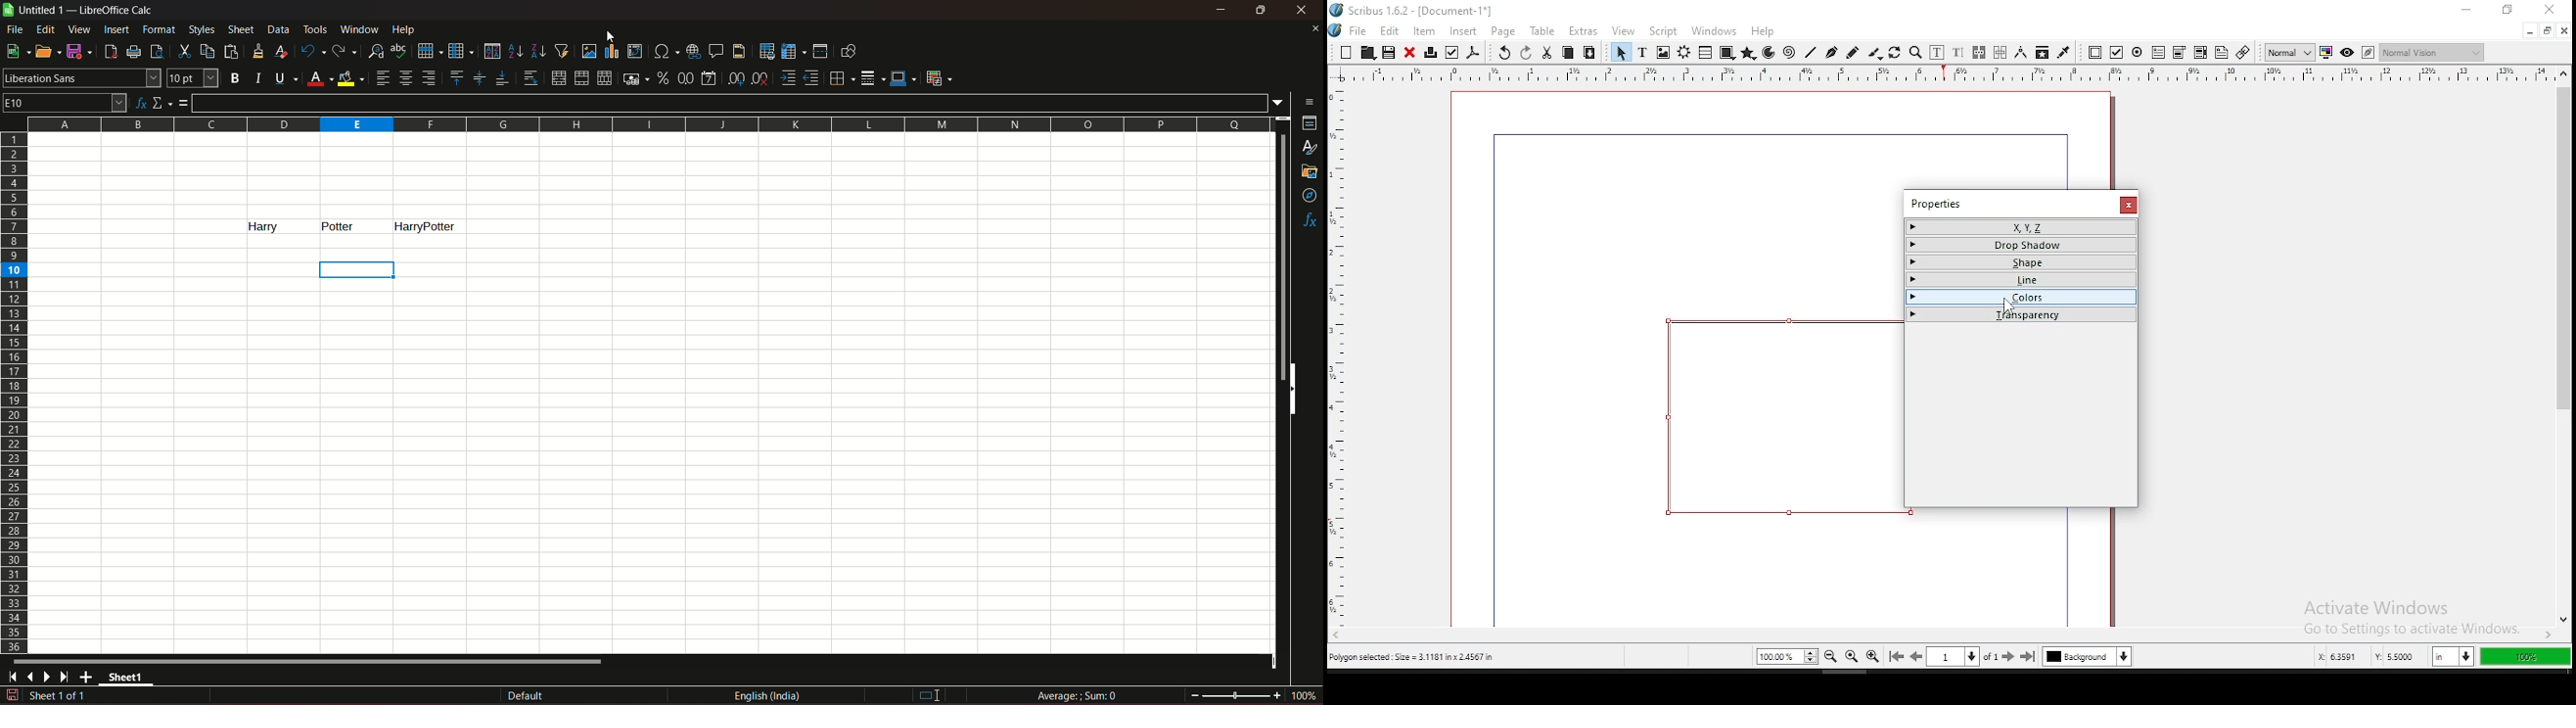 The image size is (2576, 728). Describe the element at coordinates (872, 79) in the screenshot. I see `border styles` at that location.